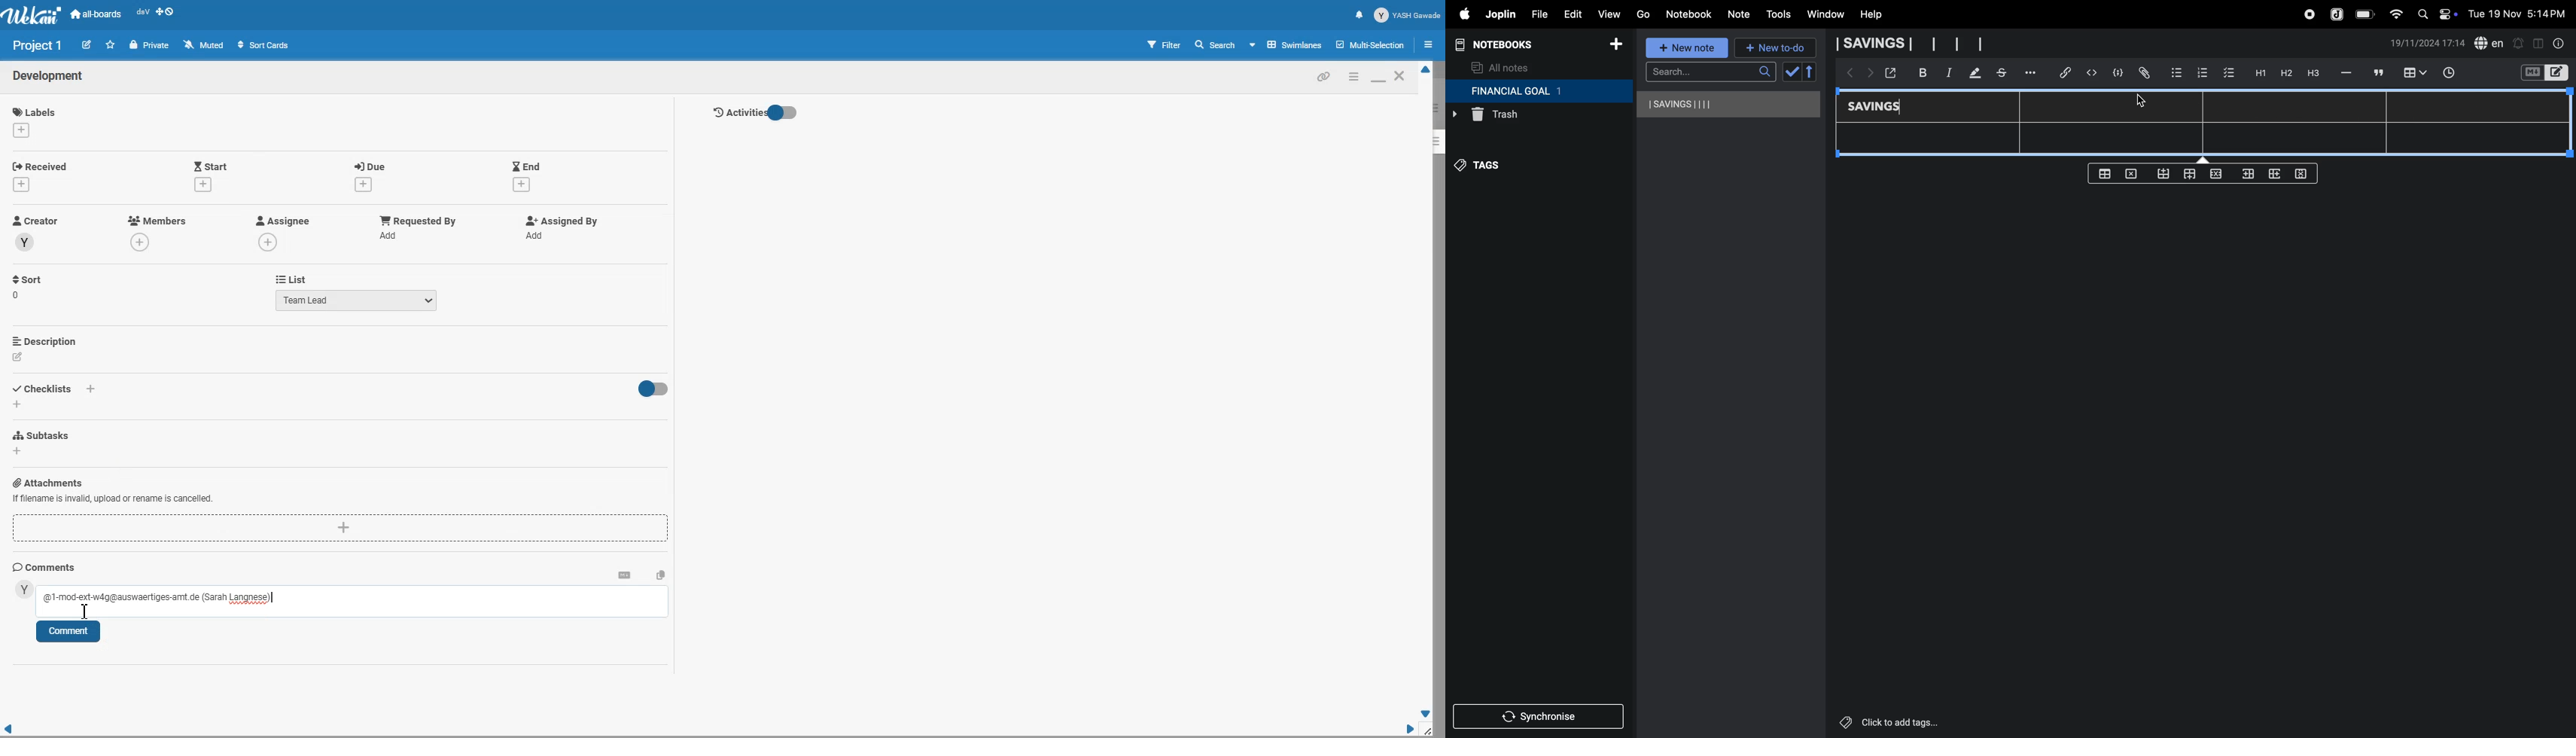 The image size is (2576, 756). I want to click on search, so click(1710, 72).